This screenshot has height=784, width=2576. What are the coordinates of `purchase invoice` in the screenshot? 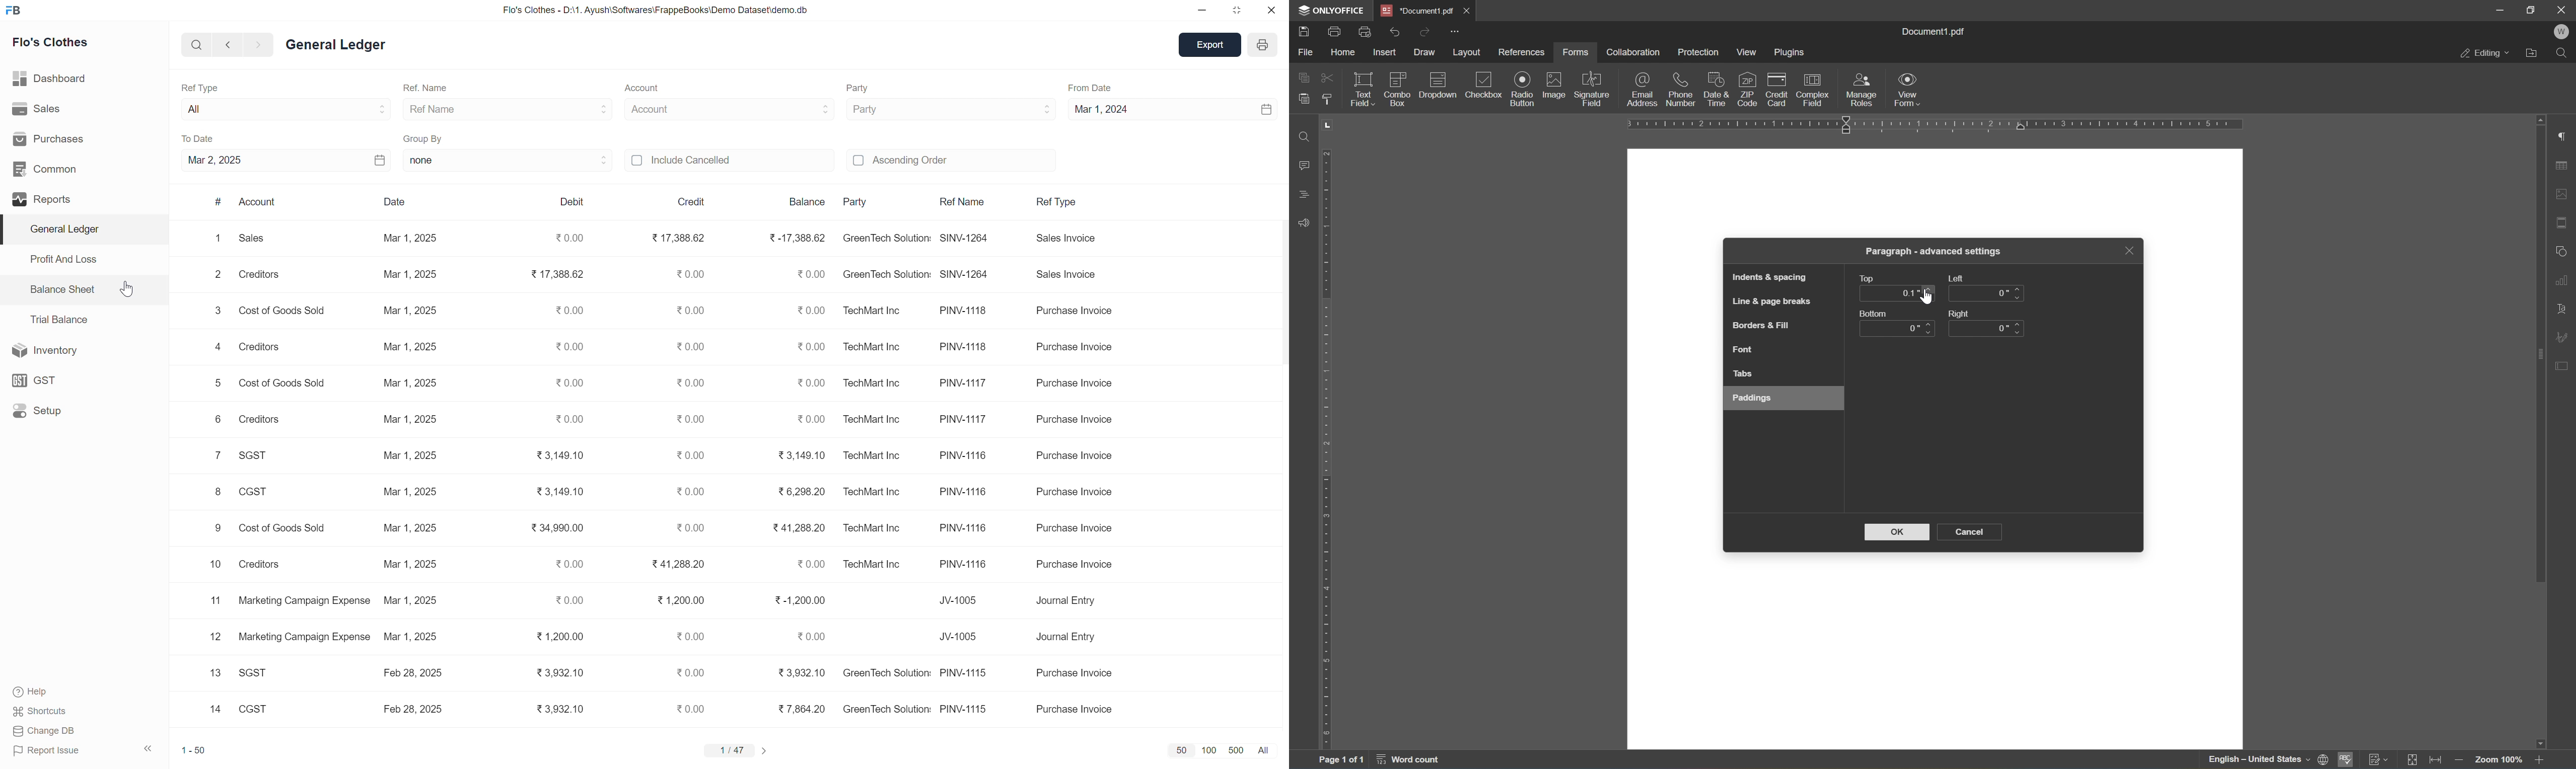 It's located at (1077, 418).